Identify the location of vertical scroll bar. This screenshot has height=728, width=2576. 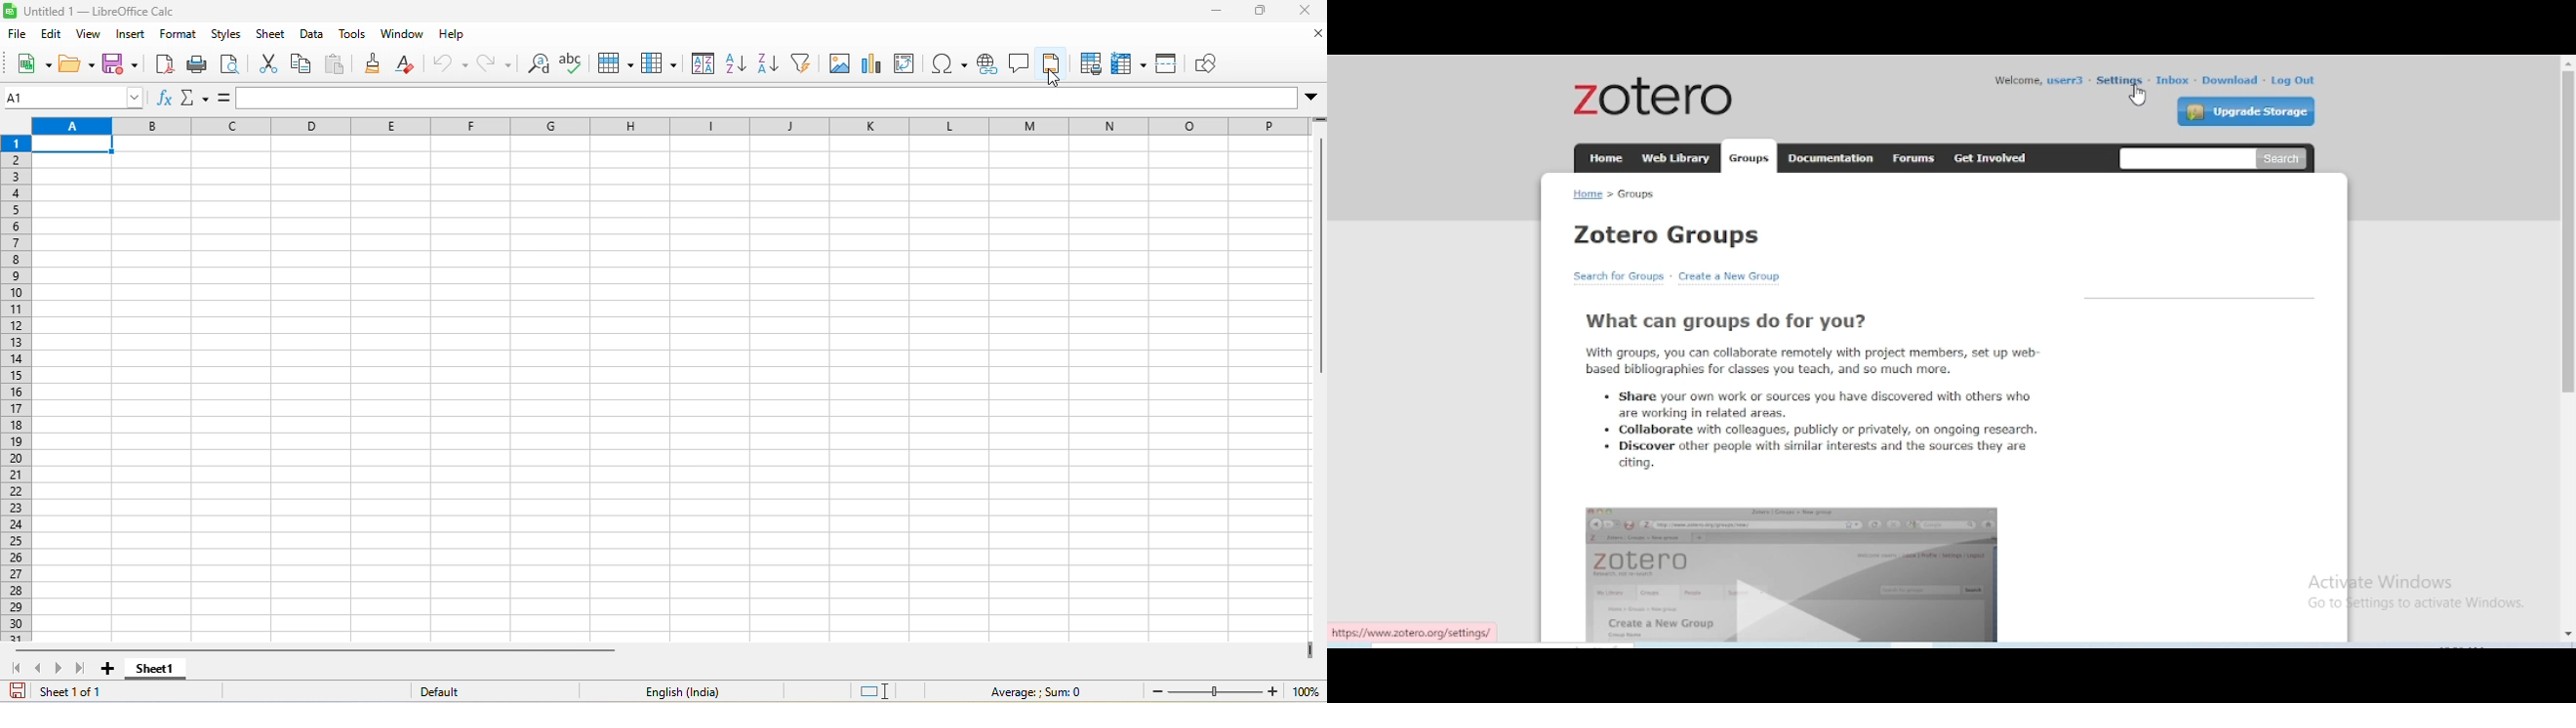
(1318, 258).